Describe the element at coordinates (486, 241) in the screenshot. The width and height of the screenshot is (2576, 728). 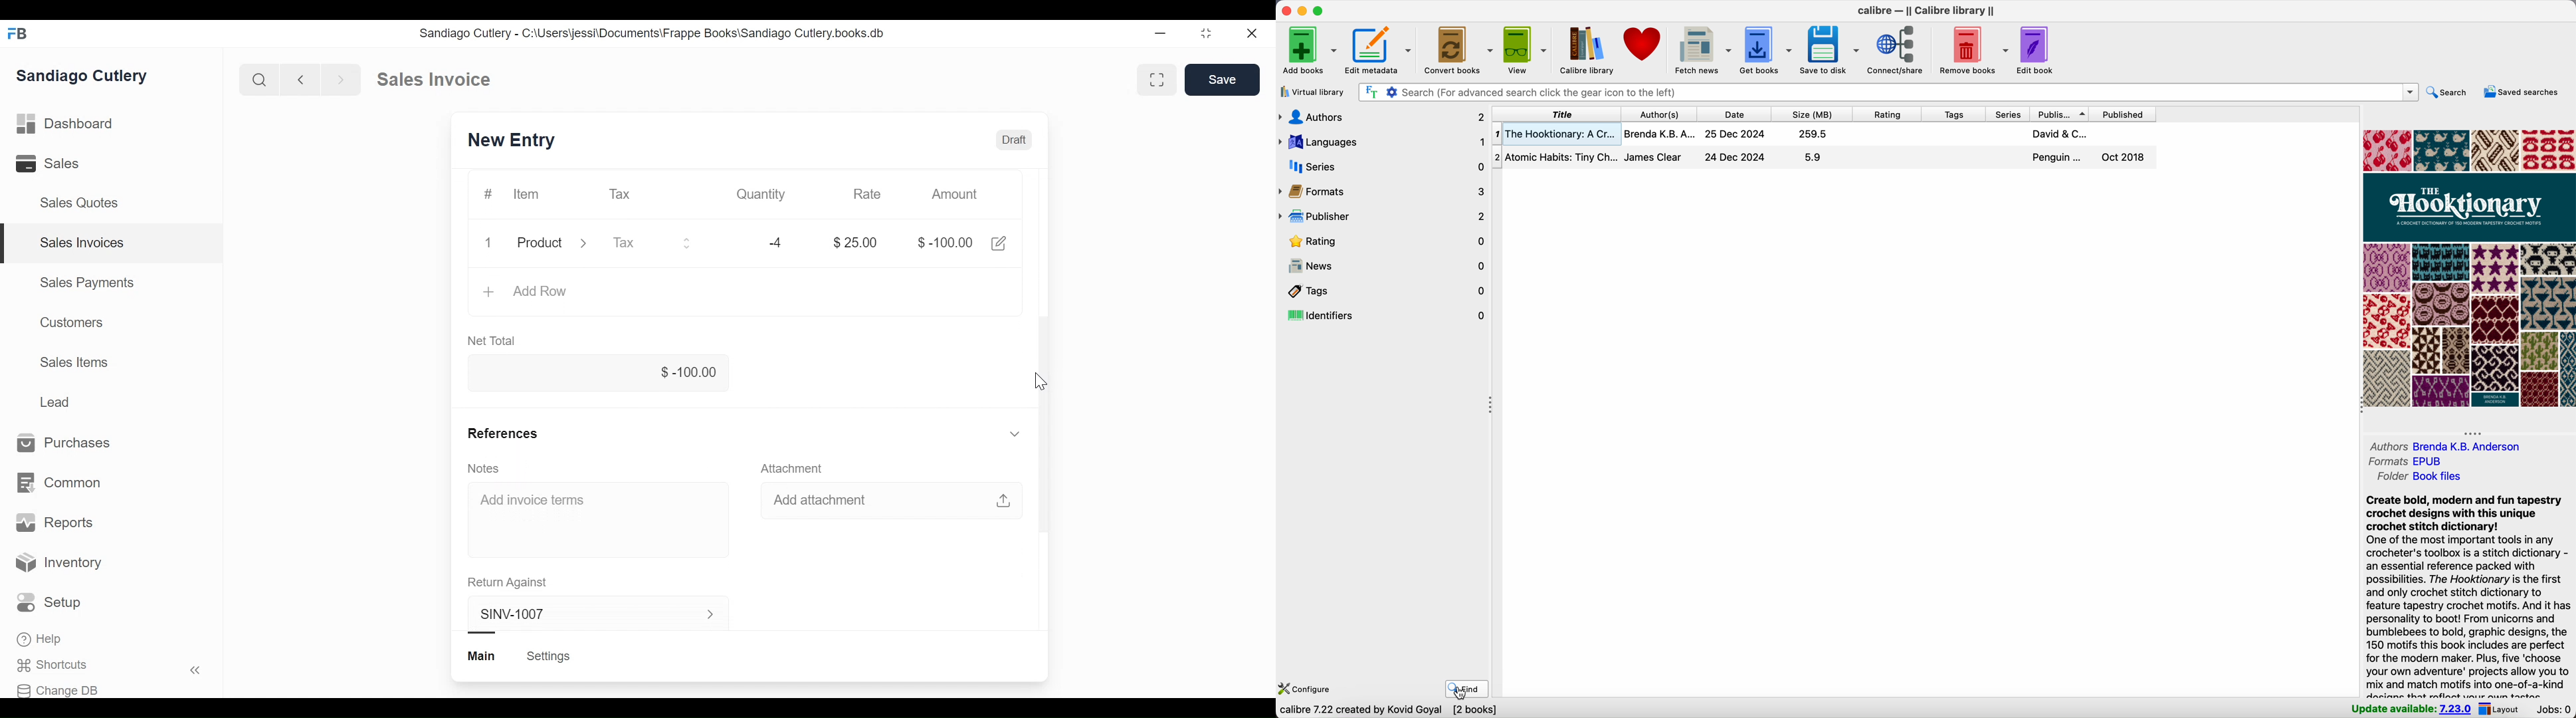
I see `1` at that location.